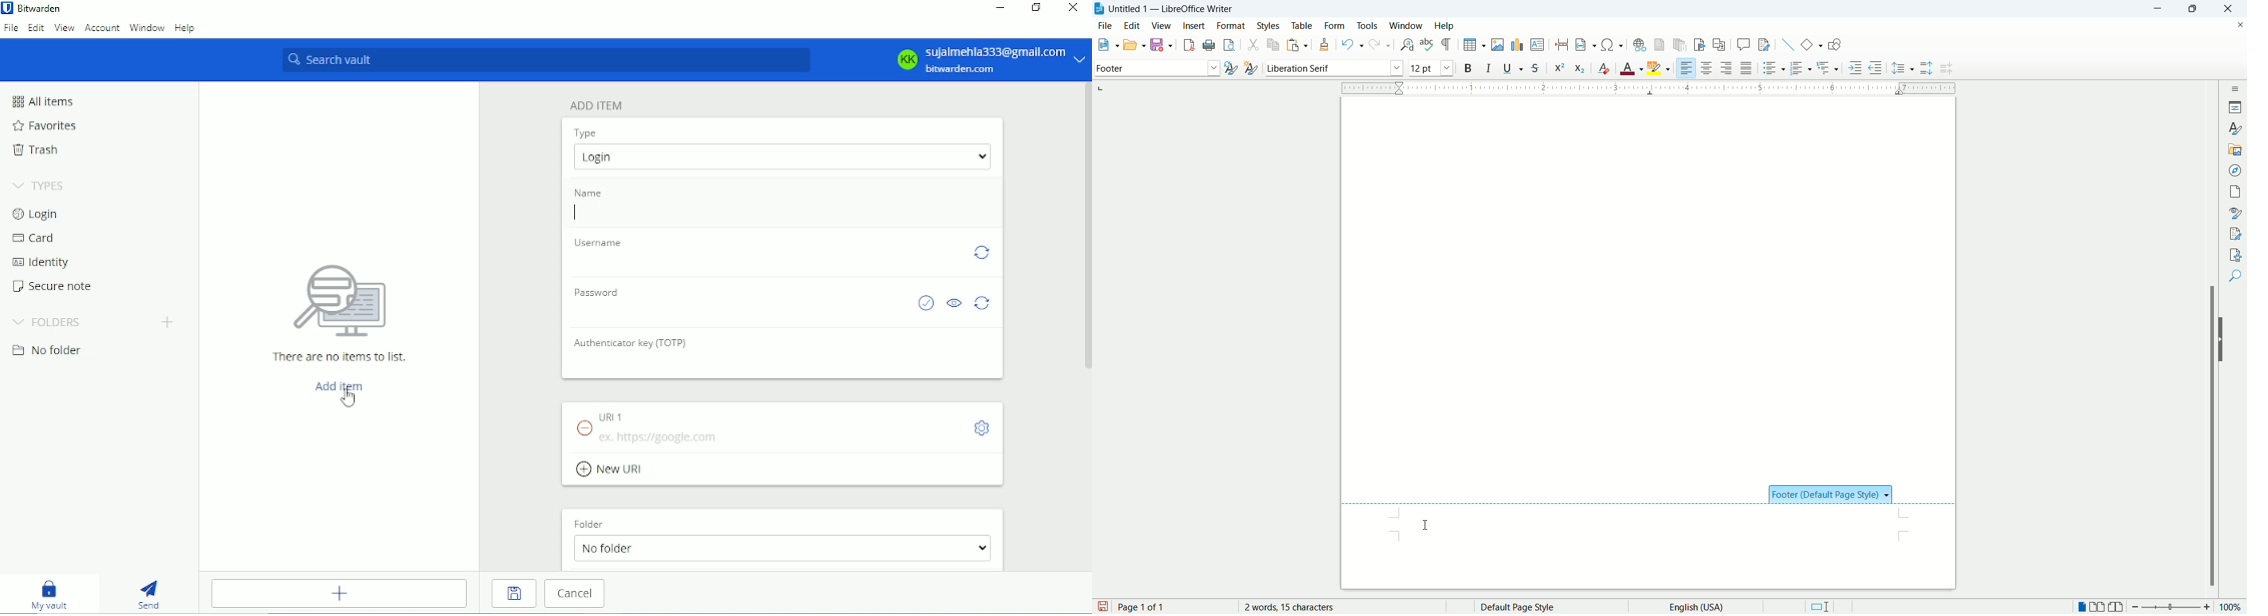  What do you see at coordinates (1270, 25) in the screenshot?
I see `styles` at bounding box center [1270, 25].